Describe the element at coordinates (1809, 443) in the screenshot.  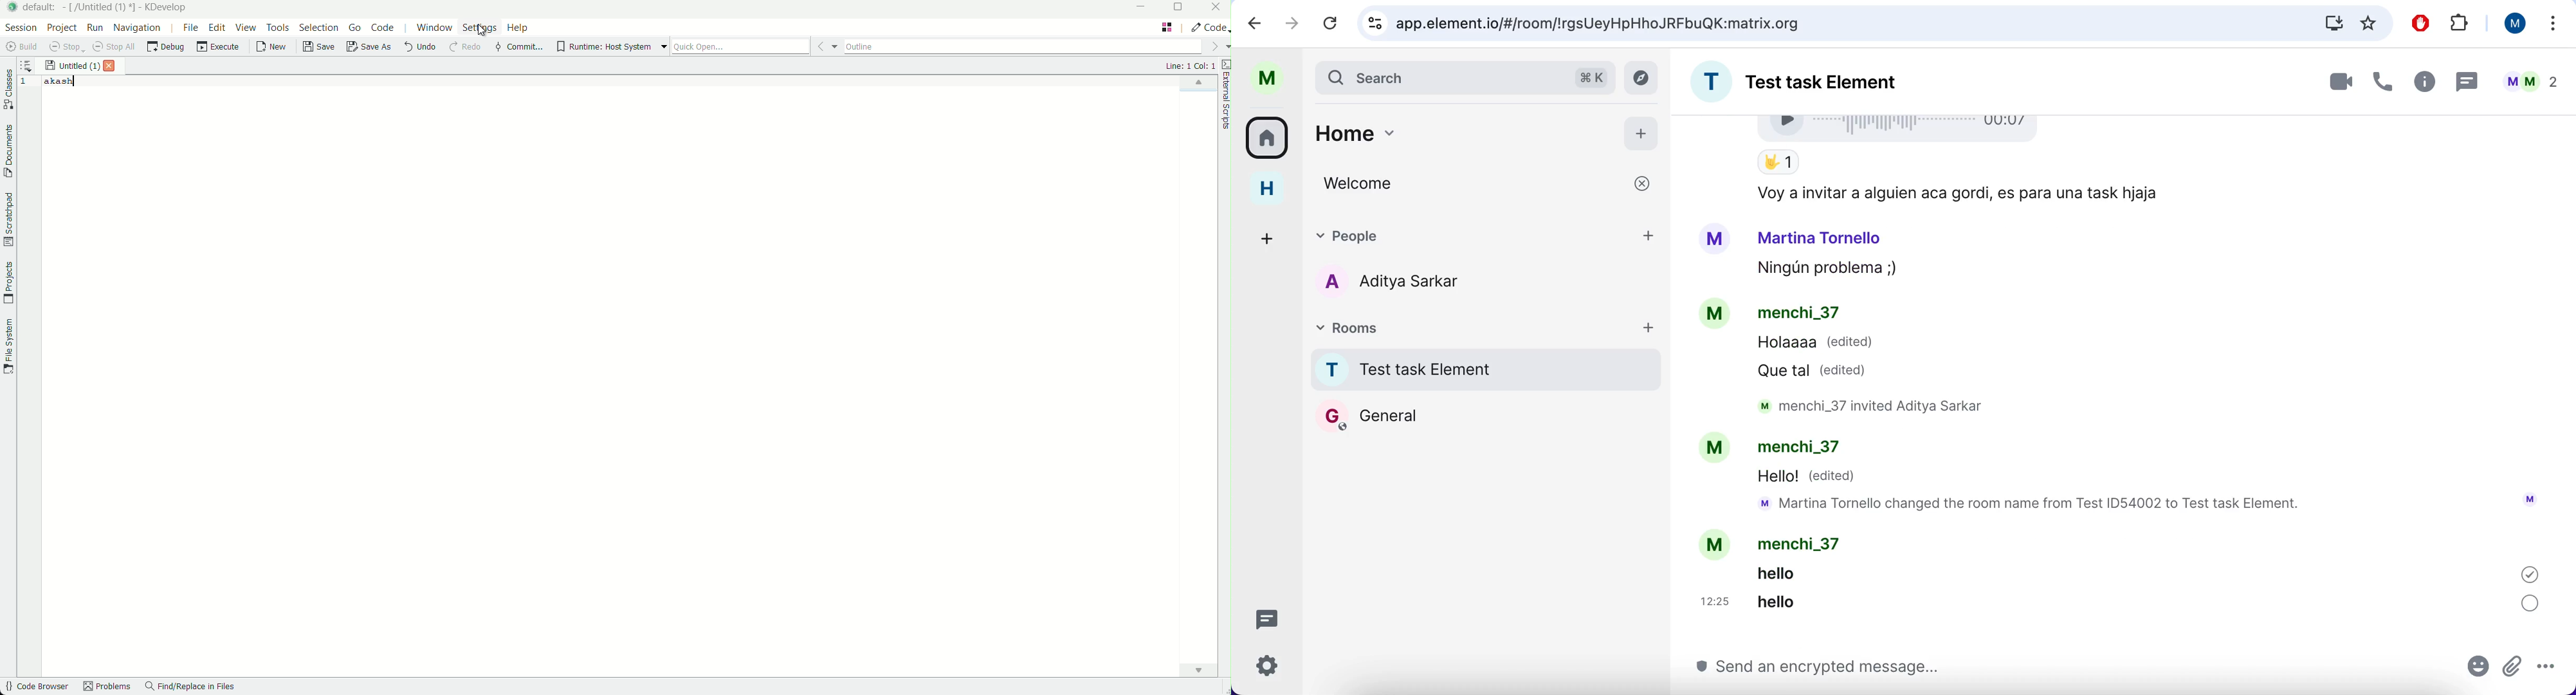
I see `menchi_37` at that location.